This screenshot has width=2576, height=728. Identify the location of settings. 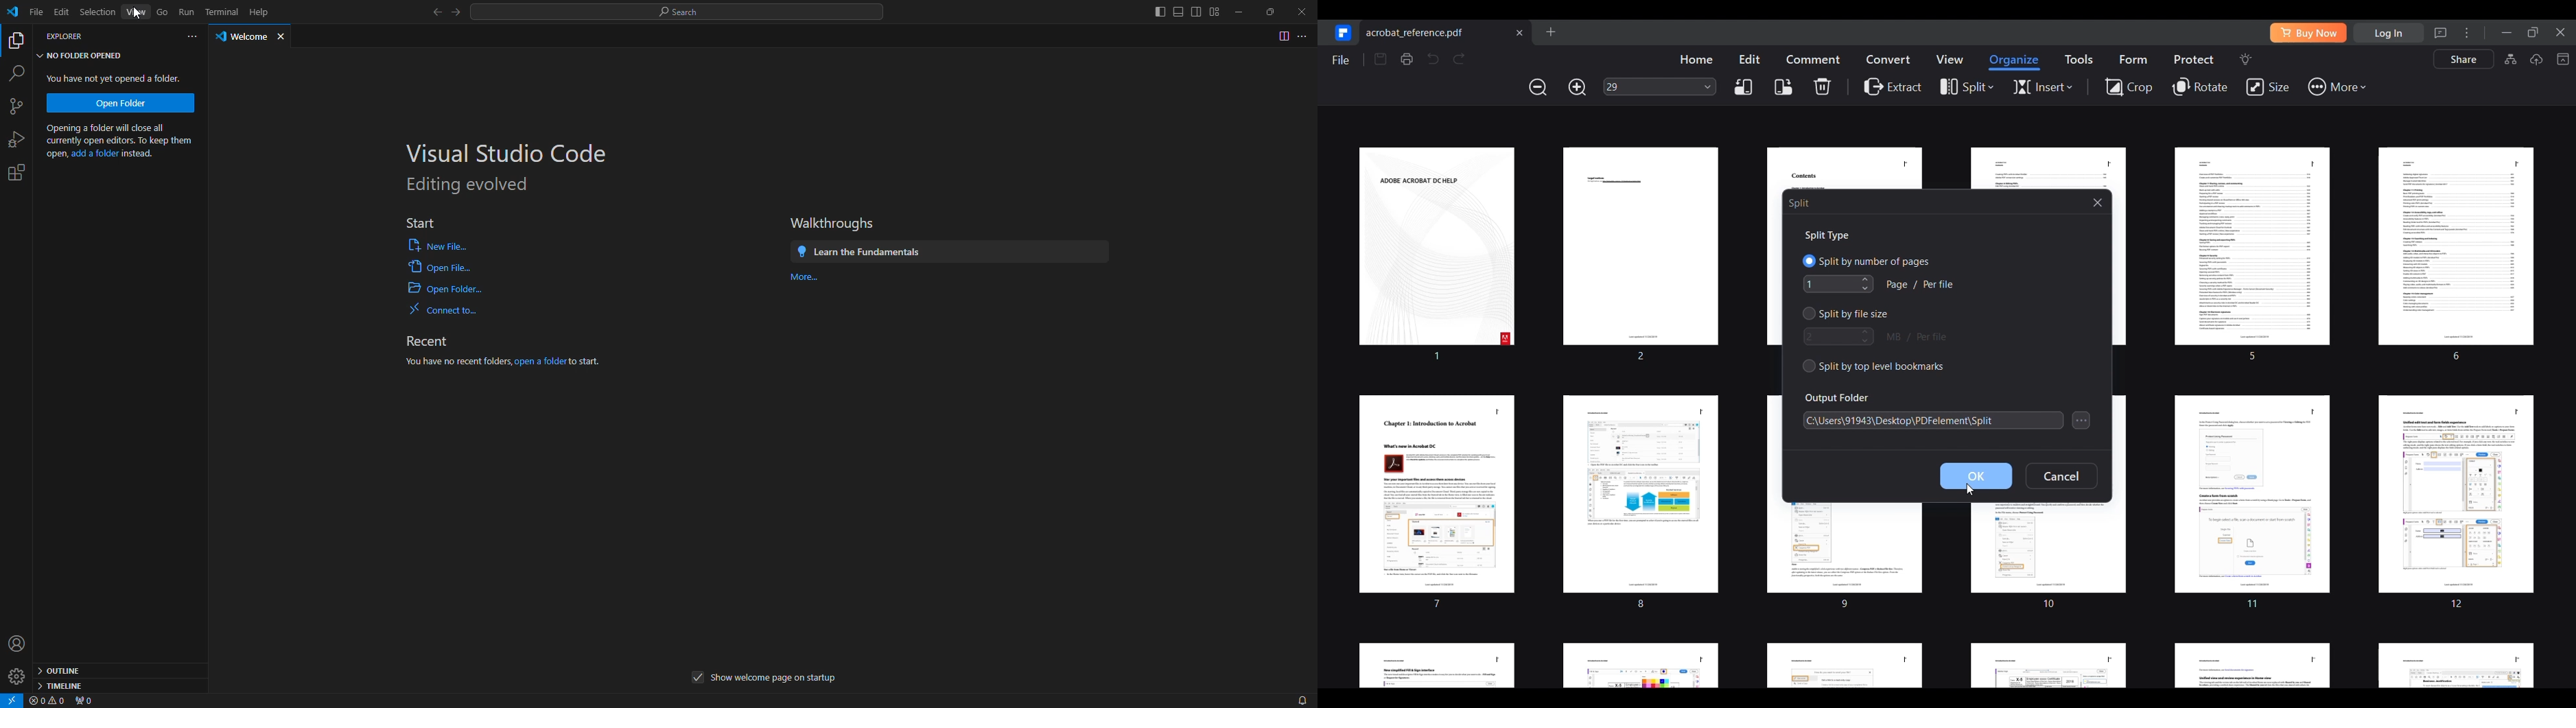
(23, 170).